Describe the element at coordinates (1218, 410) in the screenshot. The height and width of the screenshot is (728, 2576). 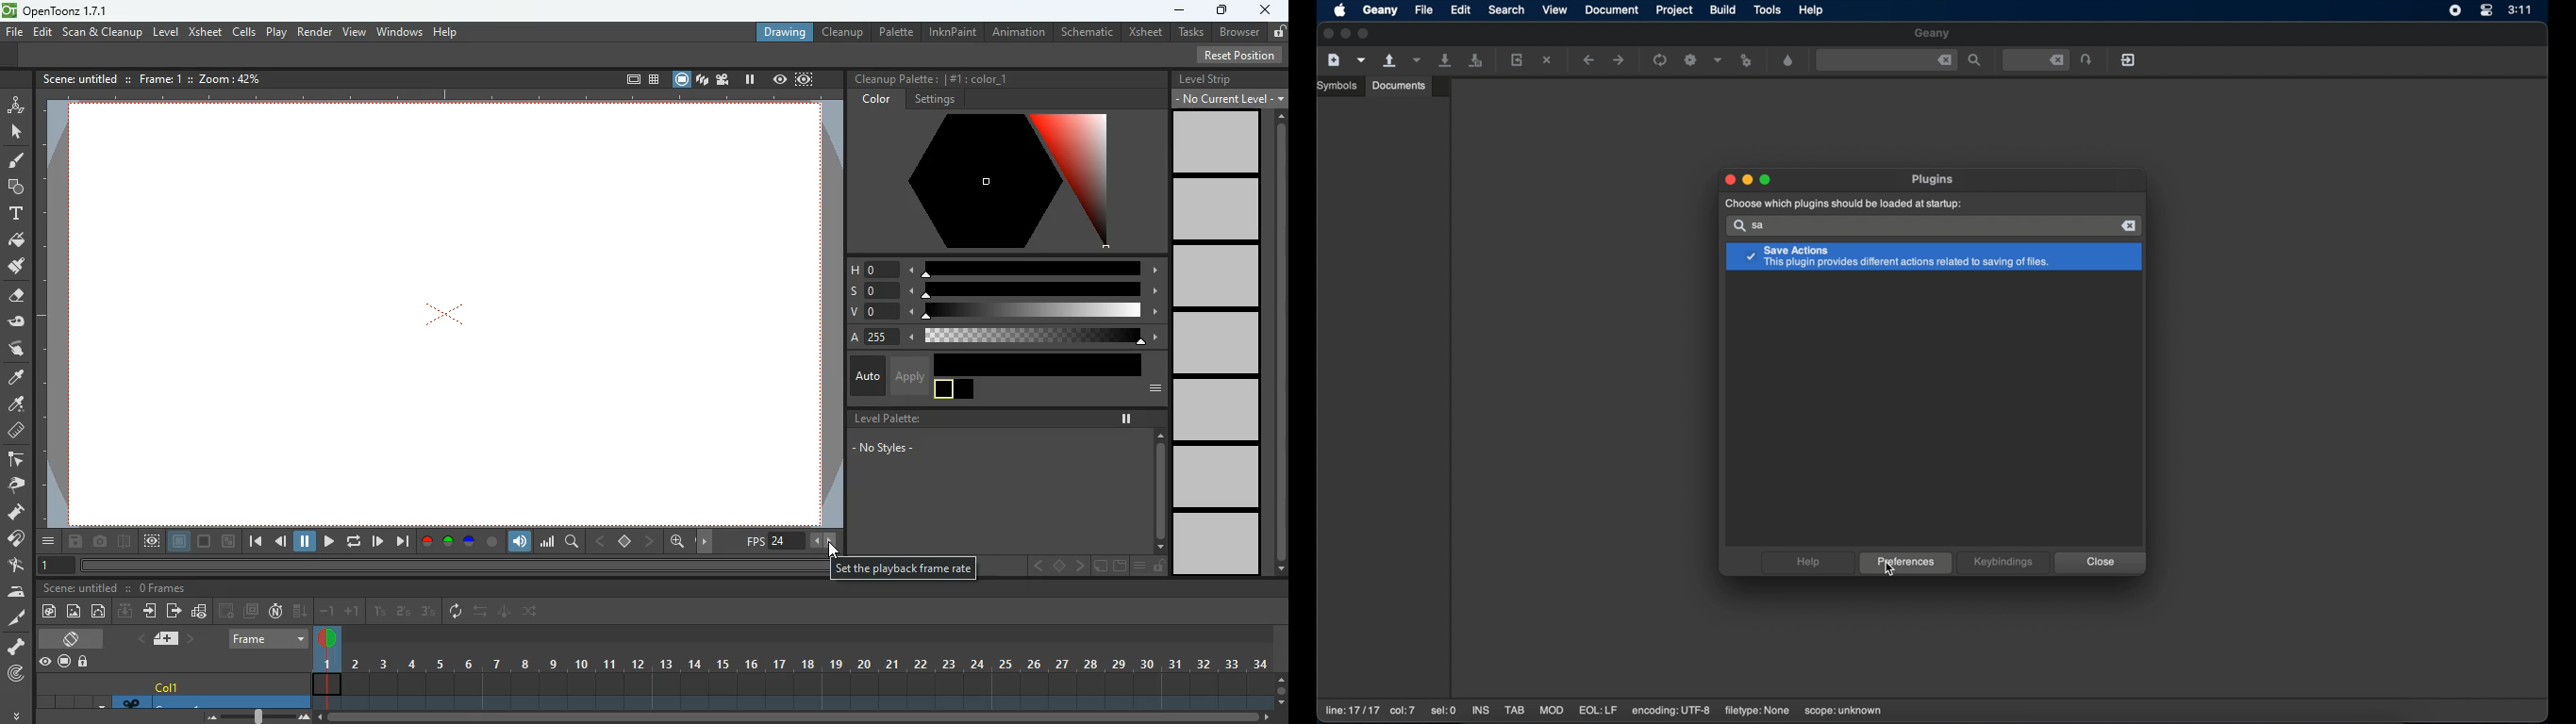
I see `level` at that location.